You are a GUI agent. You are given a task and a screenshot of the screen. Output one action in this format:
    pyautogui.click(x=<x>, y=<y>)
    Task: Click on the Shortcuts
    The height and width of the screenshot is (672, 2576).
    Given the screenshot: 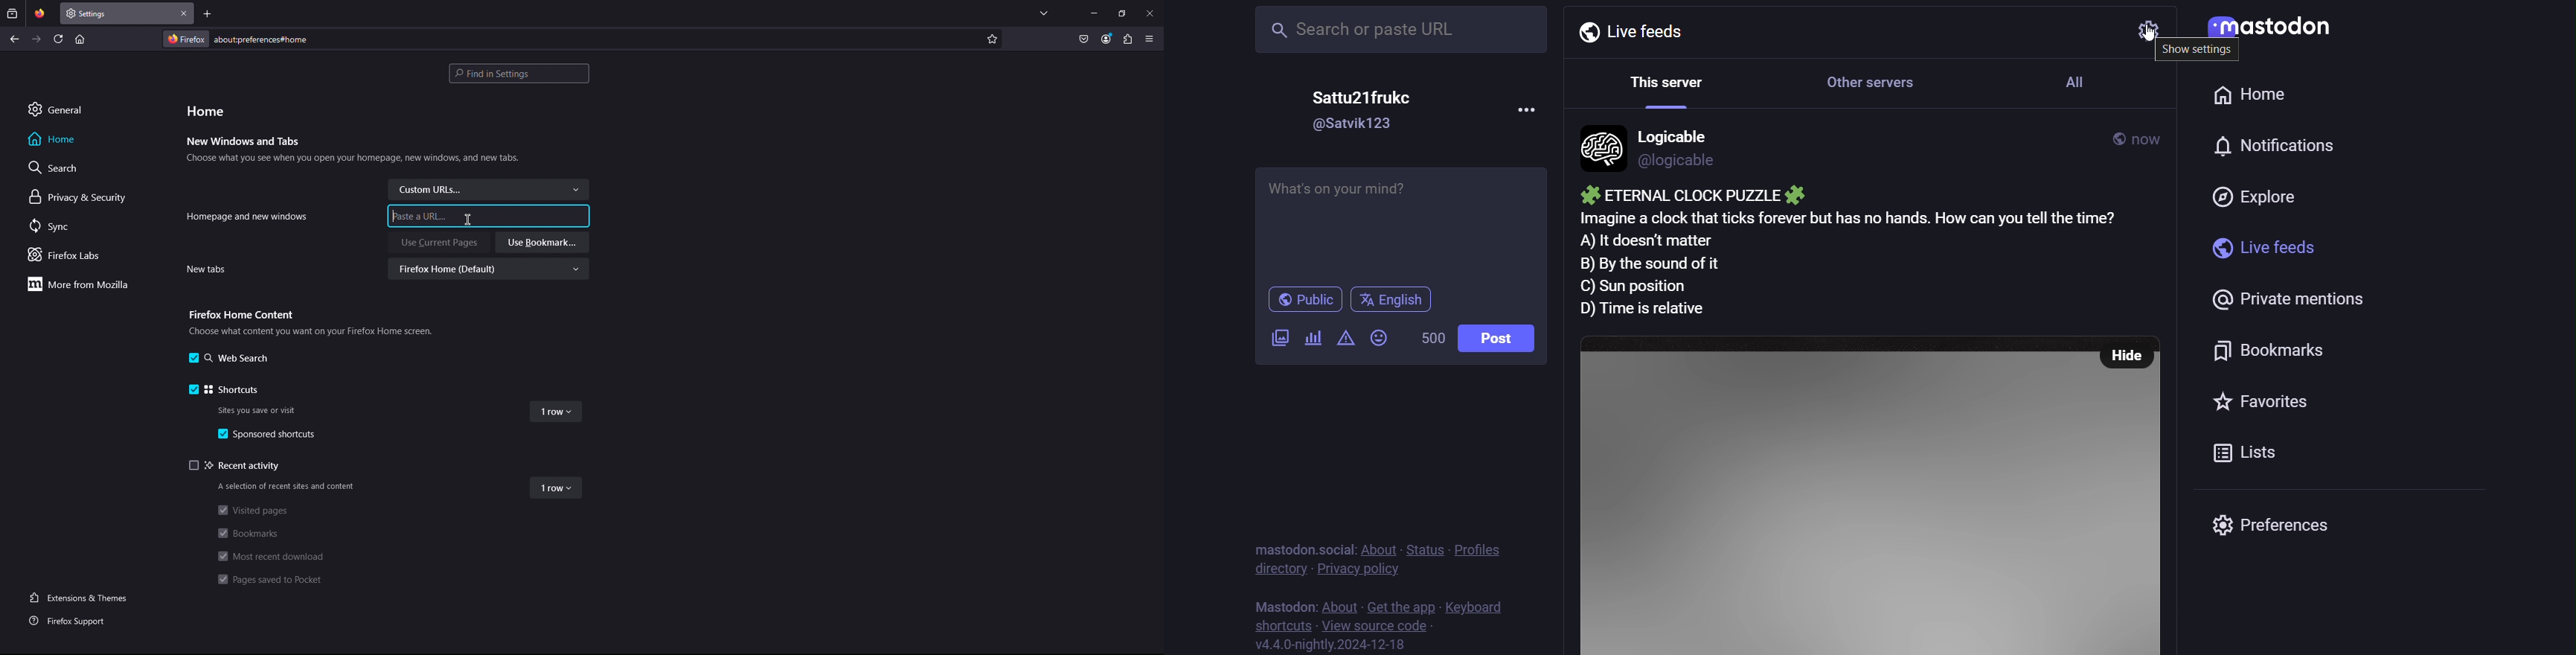 What is the action you would take?
    pyautogui.click(x=225, y=388)
    